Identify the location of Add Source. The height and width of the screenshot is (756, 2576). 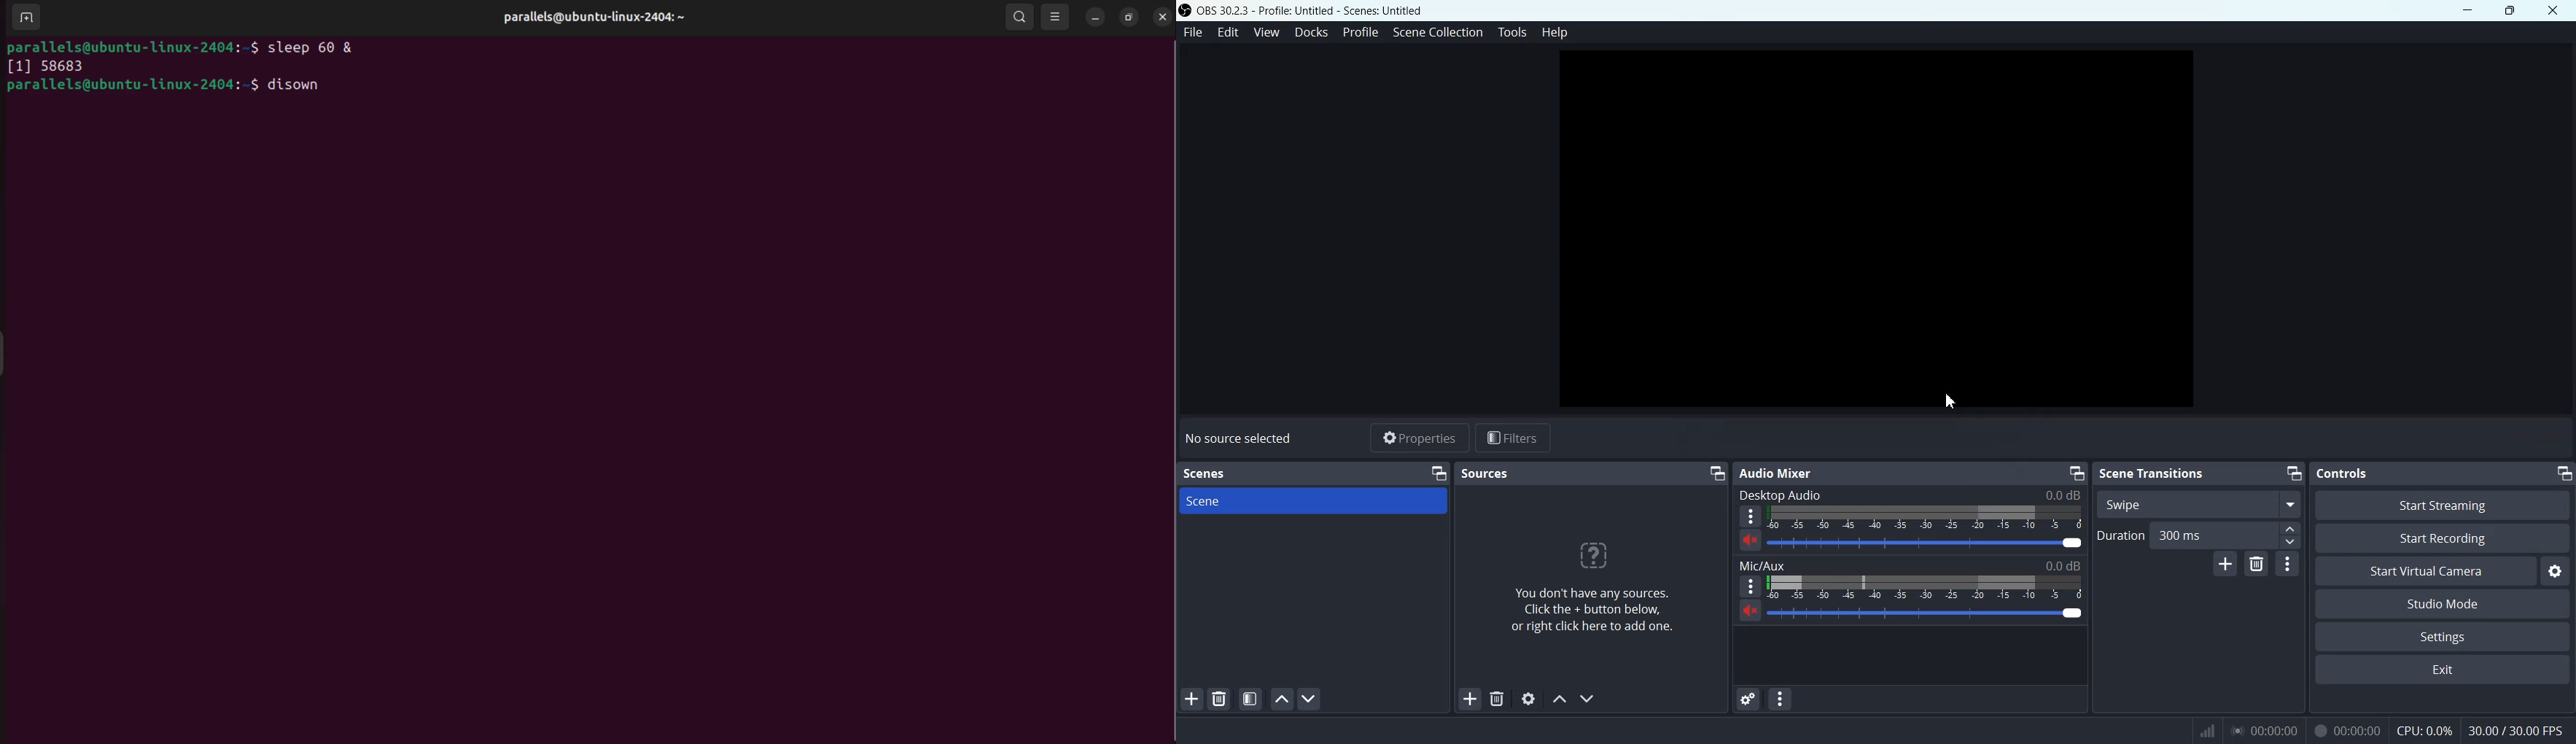
(1470, 699).